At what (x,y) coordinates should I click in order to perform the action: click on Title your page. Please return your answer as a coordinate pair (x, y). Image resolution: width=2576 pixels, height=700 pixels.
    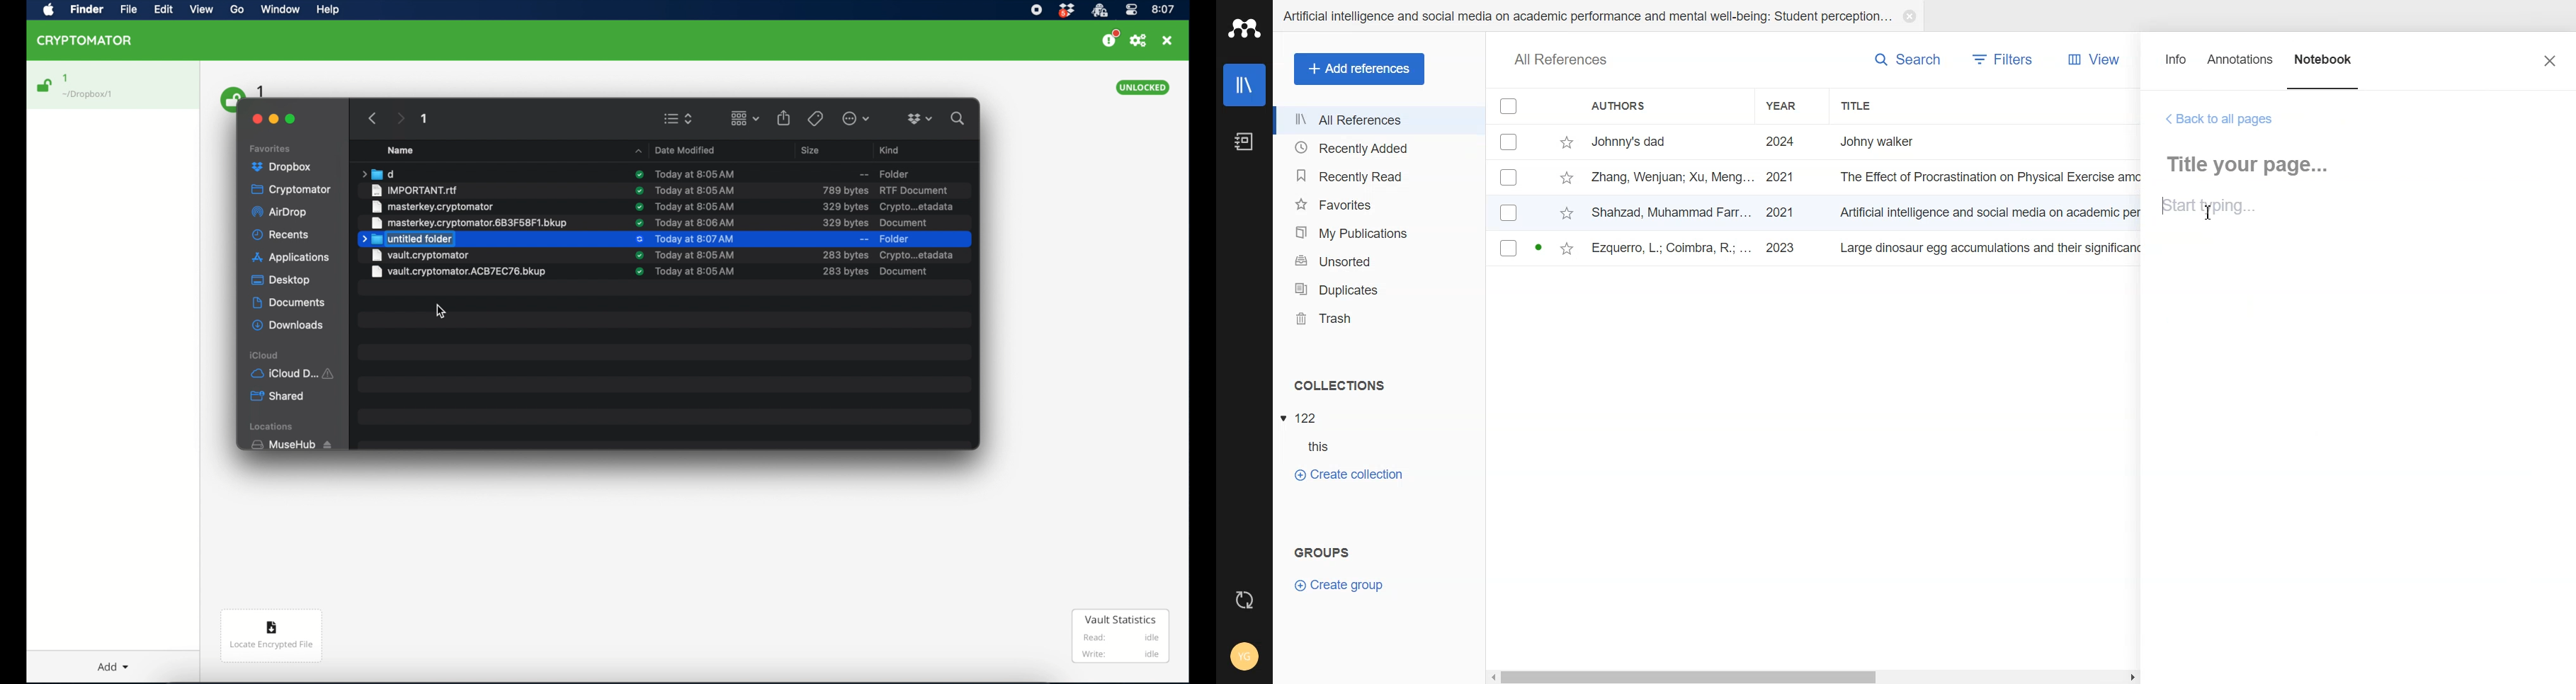
    Looking at the image, I should click on (2254, 164).